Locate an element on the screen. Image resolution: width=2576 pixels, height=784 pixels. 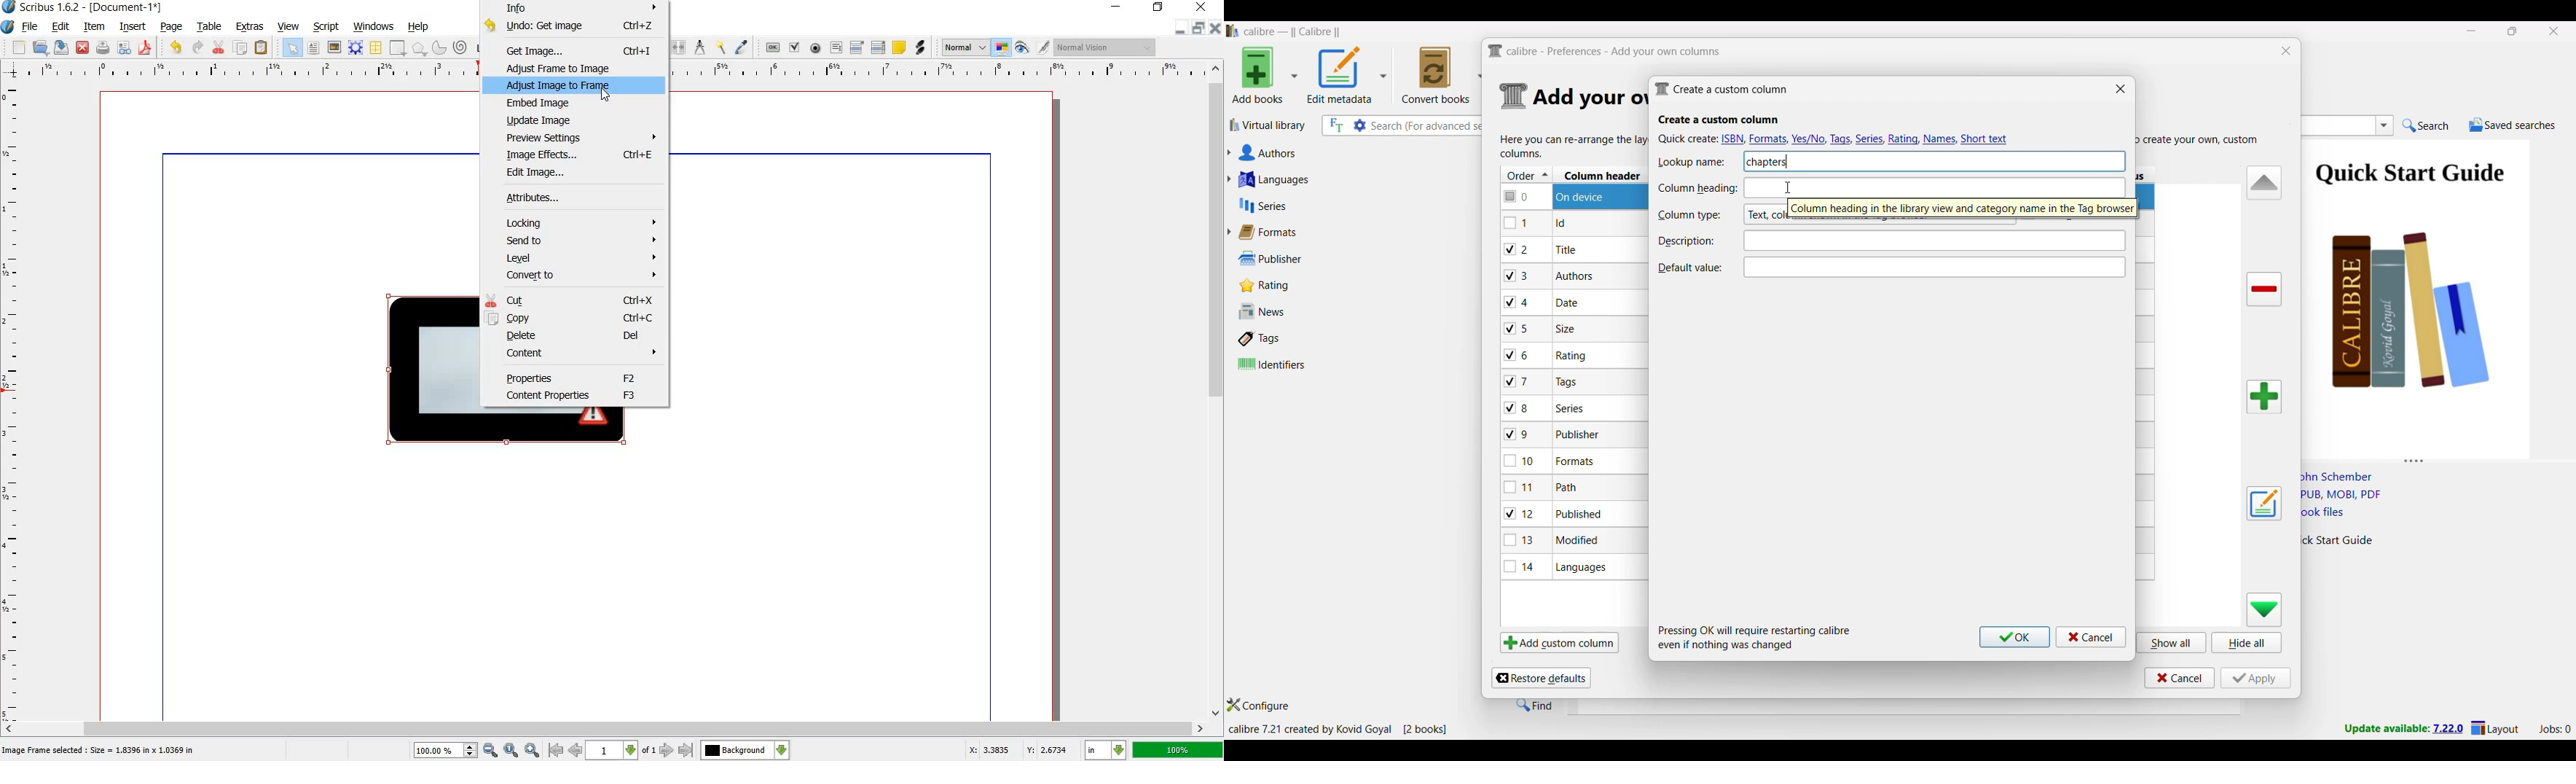
Identifiers is located at coordinates (1293, 364).